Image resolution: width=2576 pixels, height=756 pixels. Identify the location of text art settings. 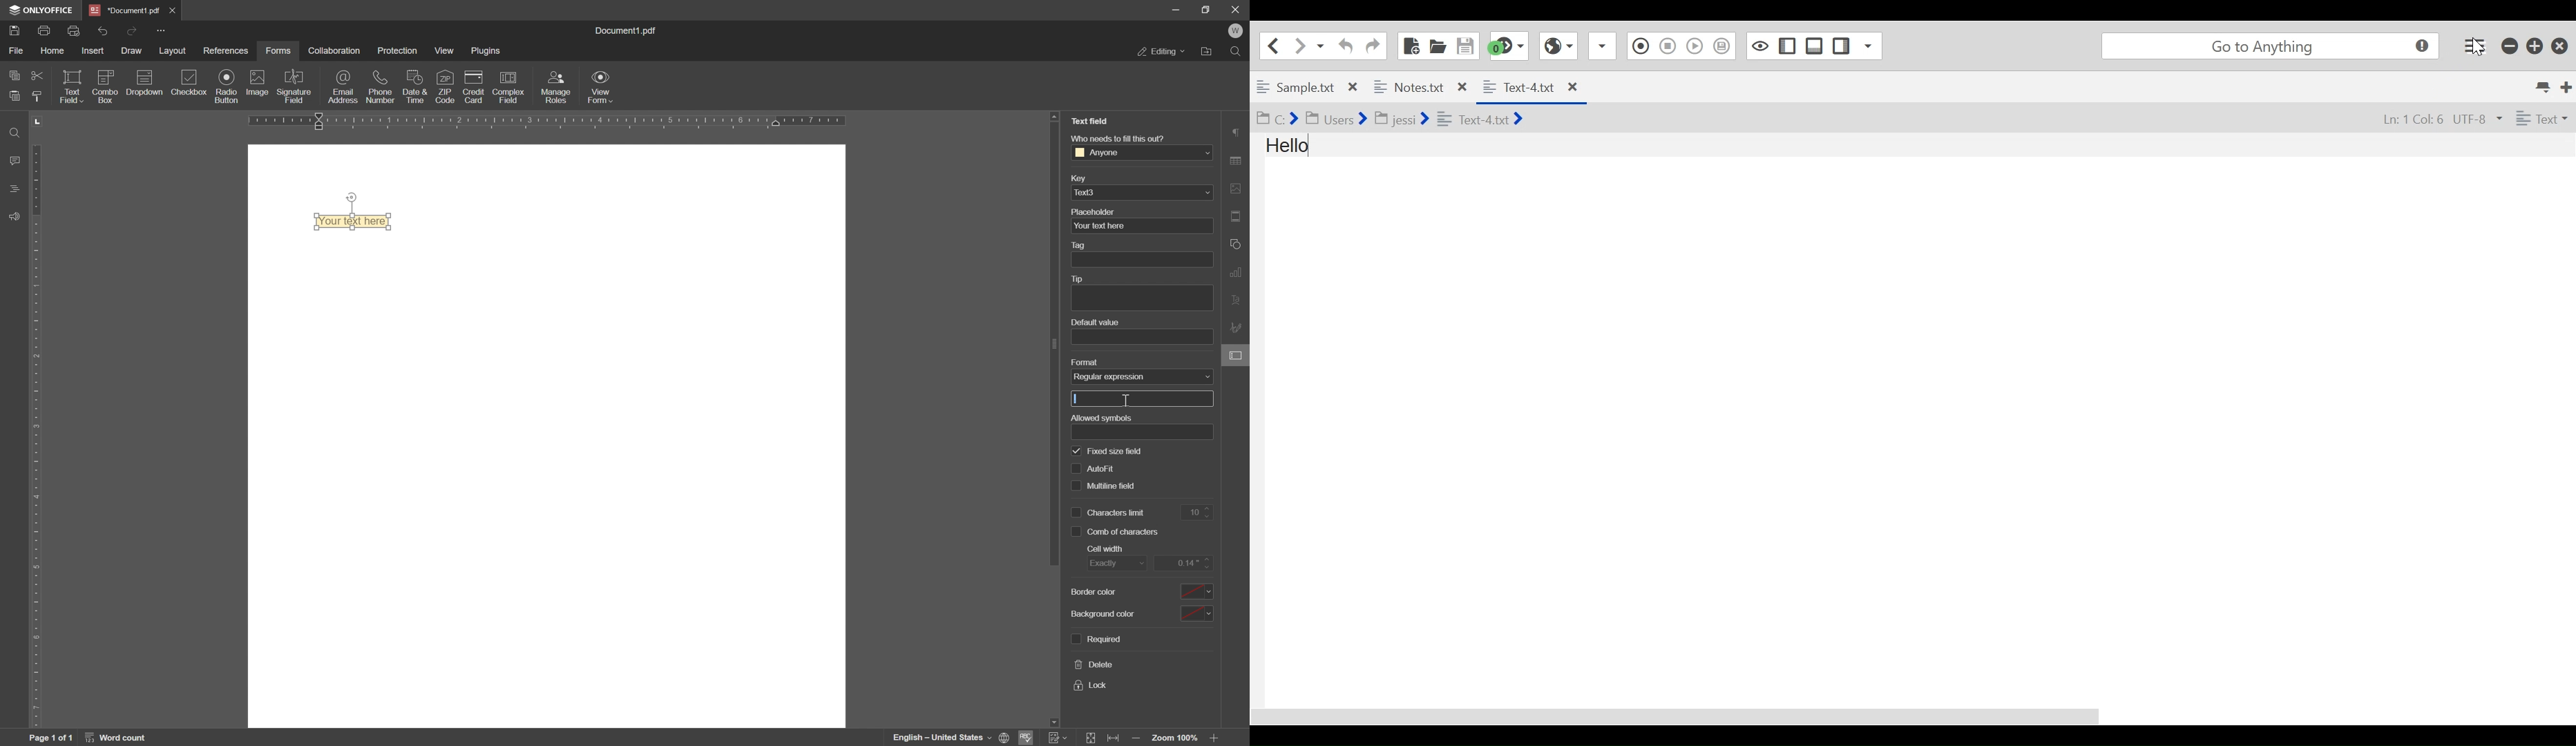
(1238, 302).